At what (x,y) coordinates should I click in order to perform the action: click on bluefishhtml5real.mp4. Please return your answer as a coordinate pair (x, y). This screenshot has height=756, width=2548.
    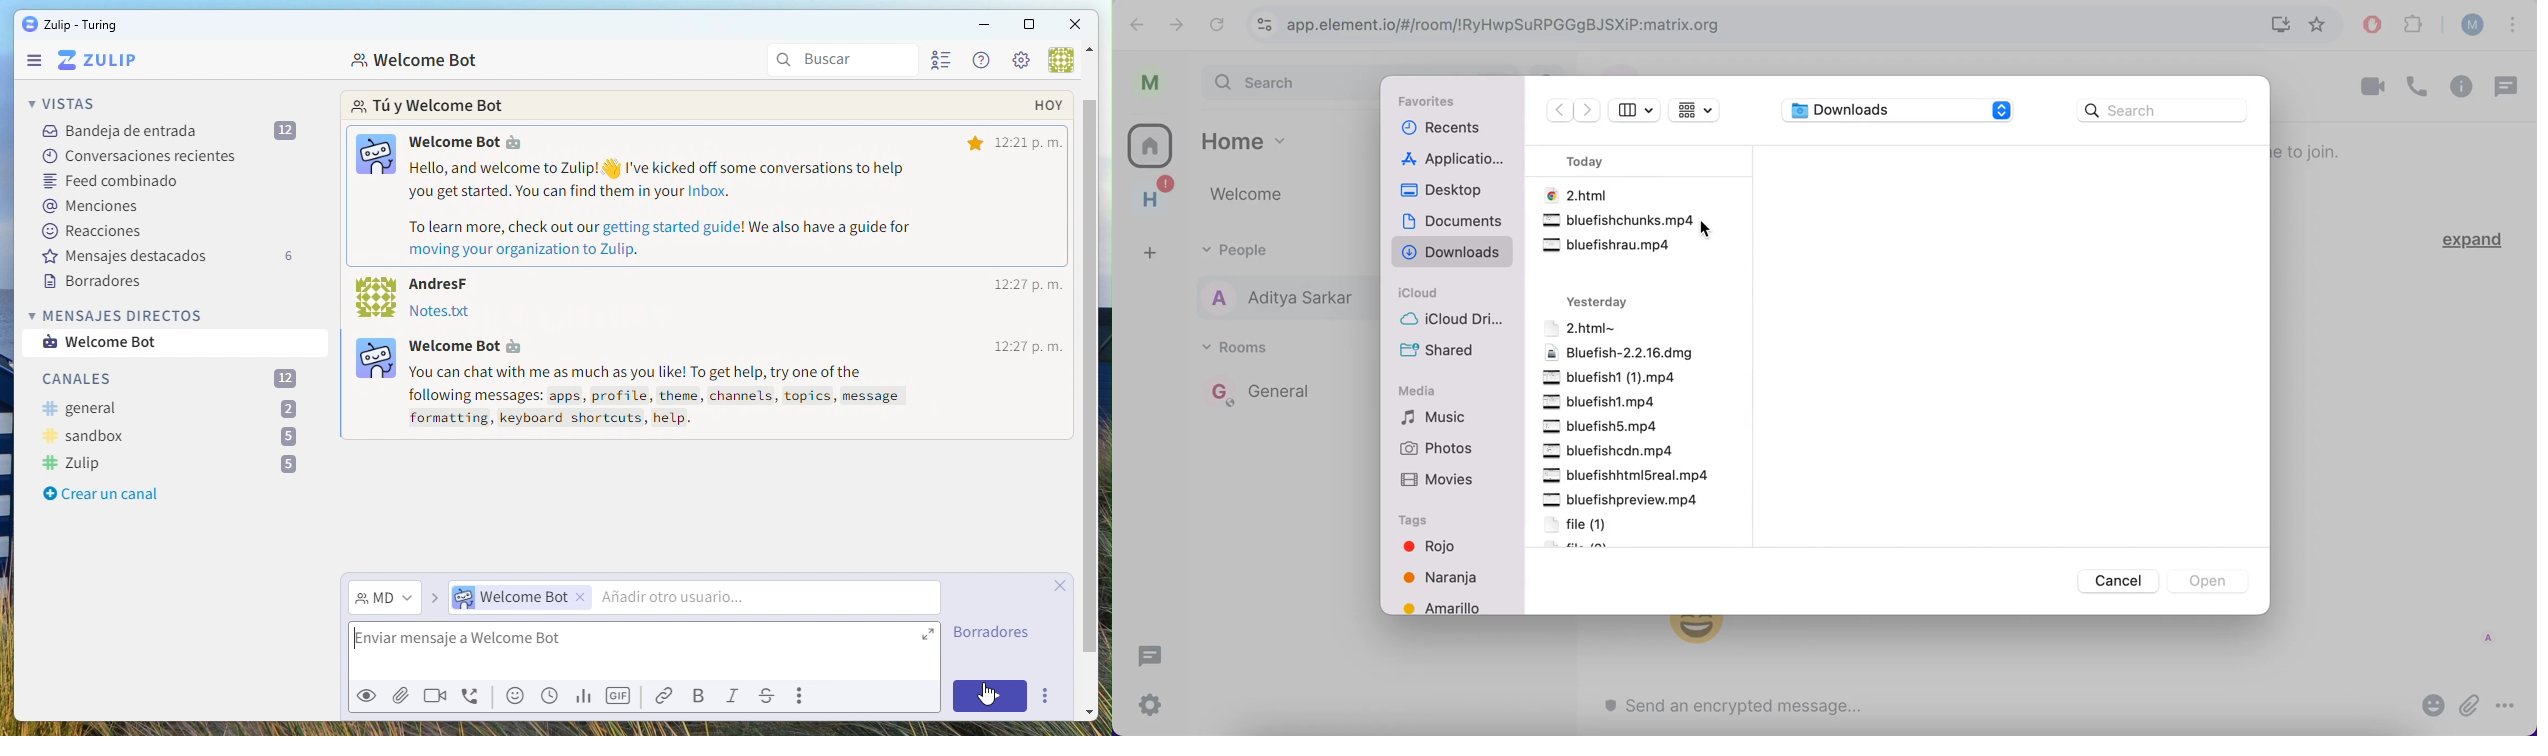
    Looking at the image, I should click on (1630, 473).